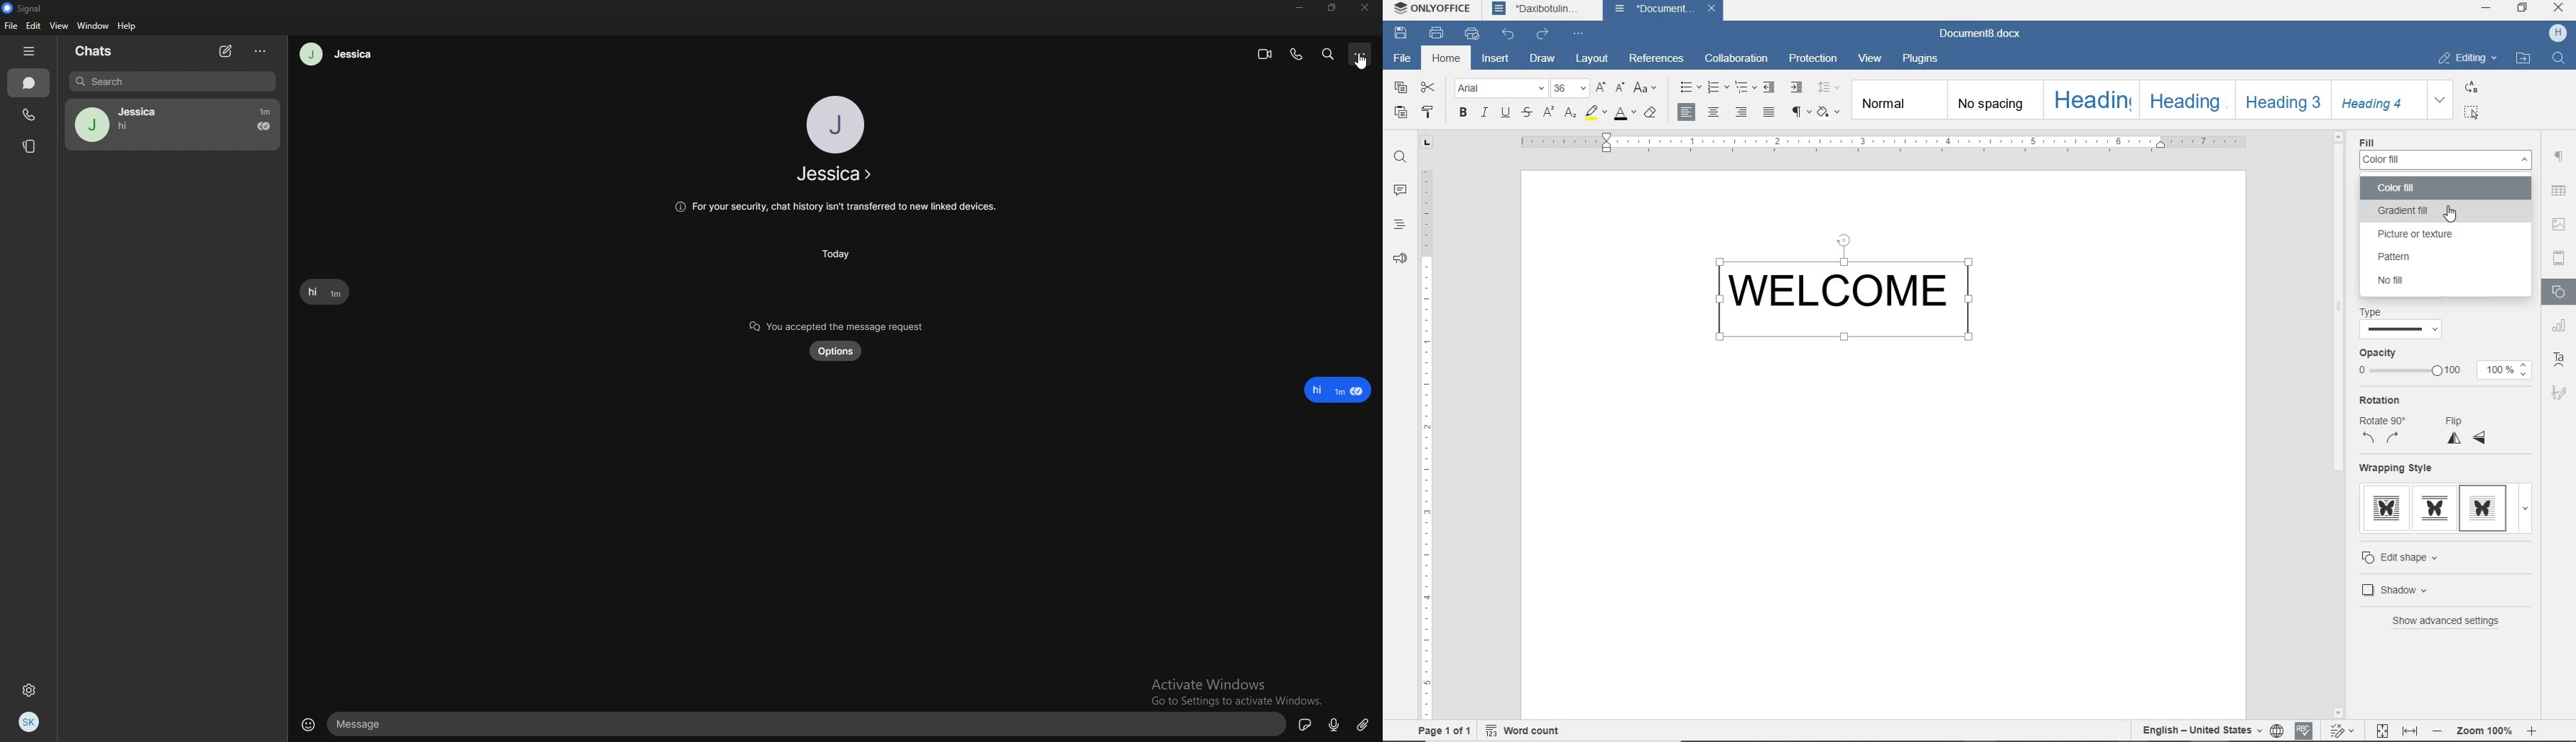  I want to click on COPY, so click(1400, 87).